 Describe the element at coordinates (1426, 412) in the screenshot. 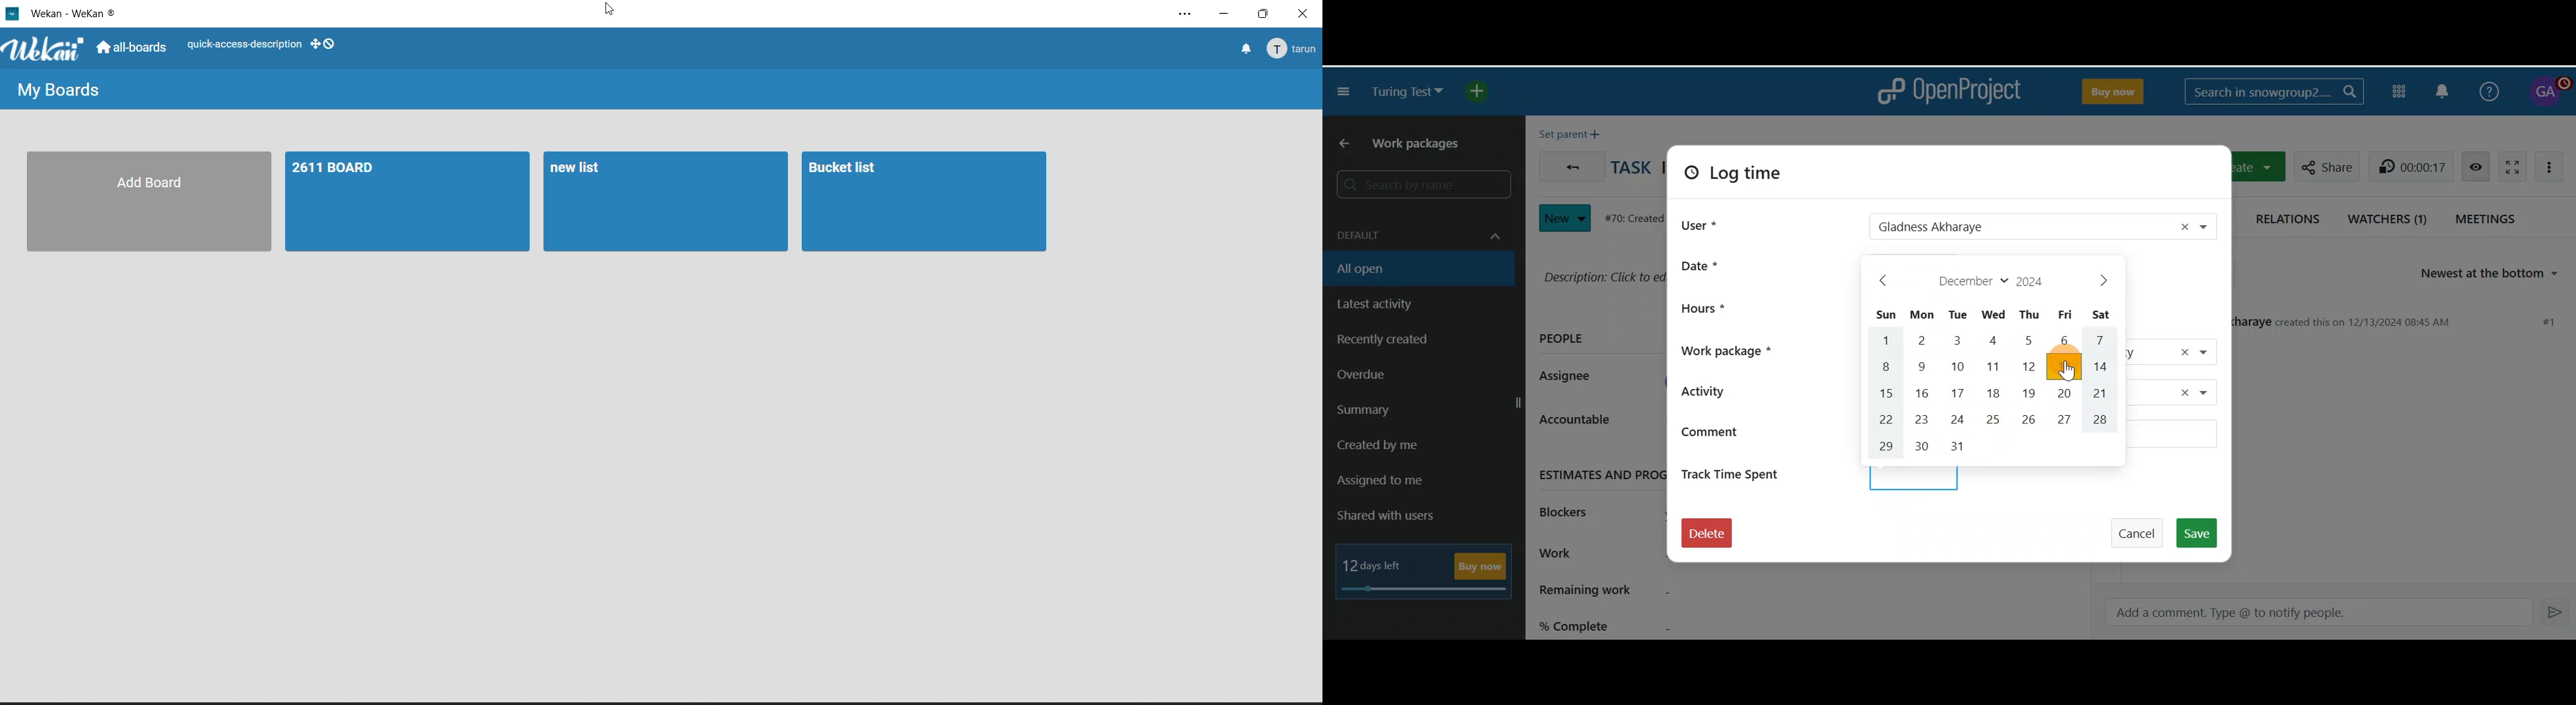

I see `Summary` at that location.